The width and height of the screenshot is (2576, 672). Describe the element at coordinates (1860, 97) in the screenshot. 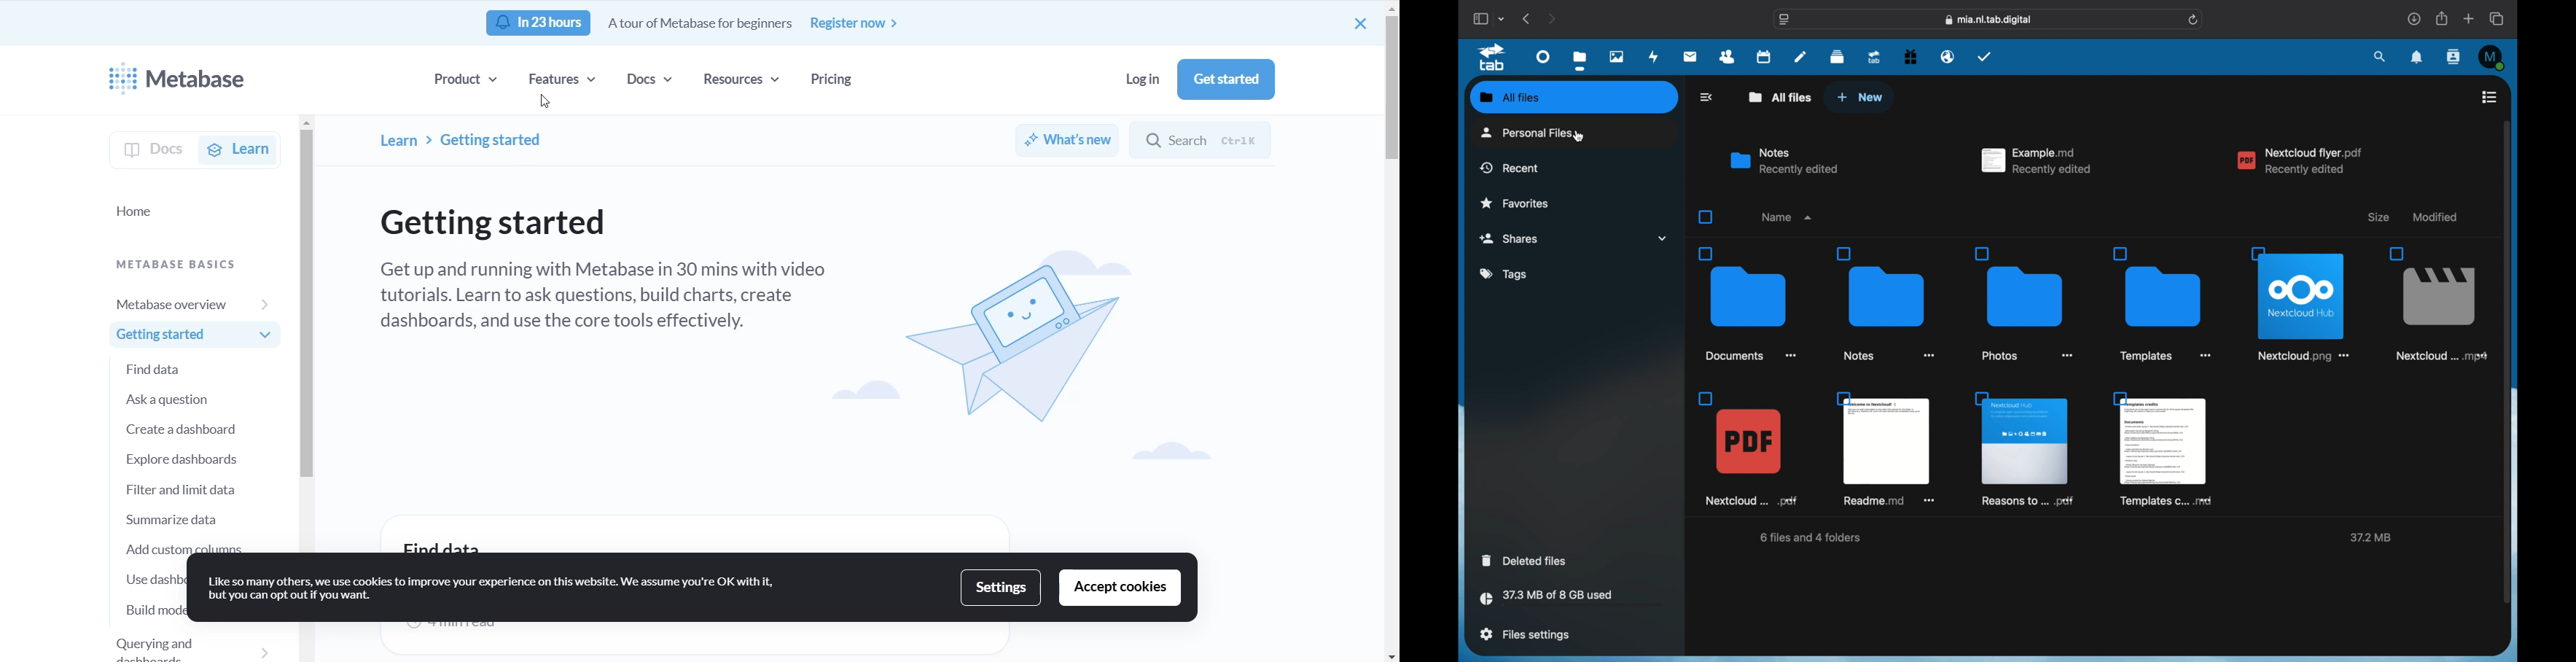

I see `new` at that location.